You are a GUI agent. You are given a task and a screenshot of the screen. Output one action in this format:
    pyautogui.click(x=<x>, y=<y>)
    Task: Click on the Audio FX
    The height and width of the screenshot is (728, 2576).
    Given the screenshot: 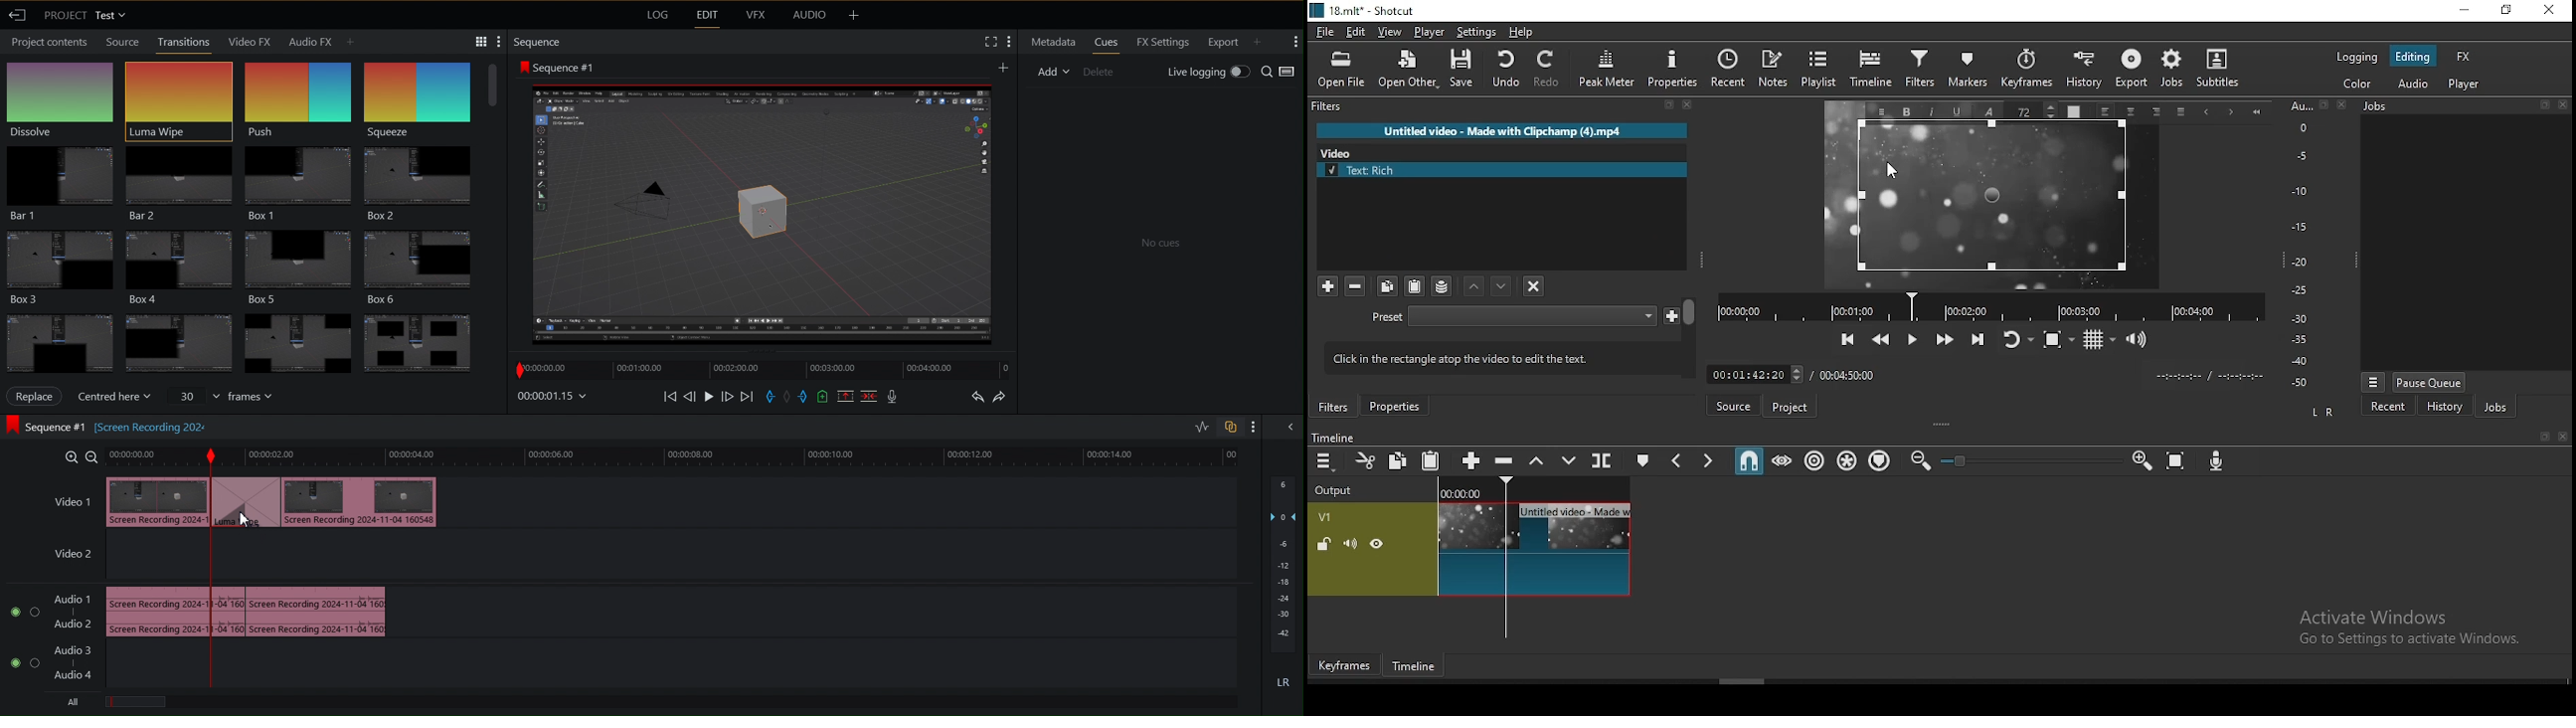 What is the action you would take?
    pyautogui.click(x=321, y=40)
    